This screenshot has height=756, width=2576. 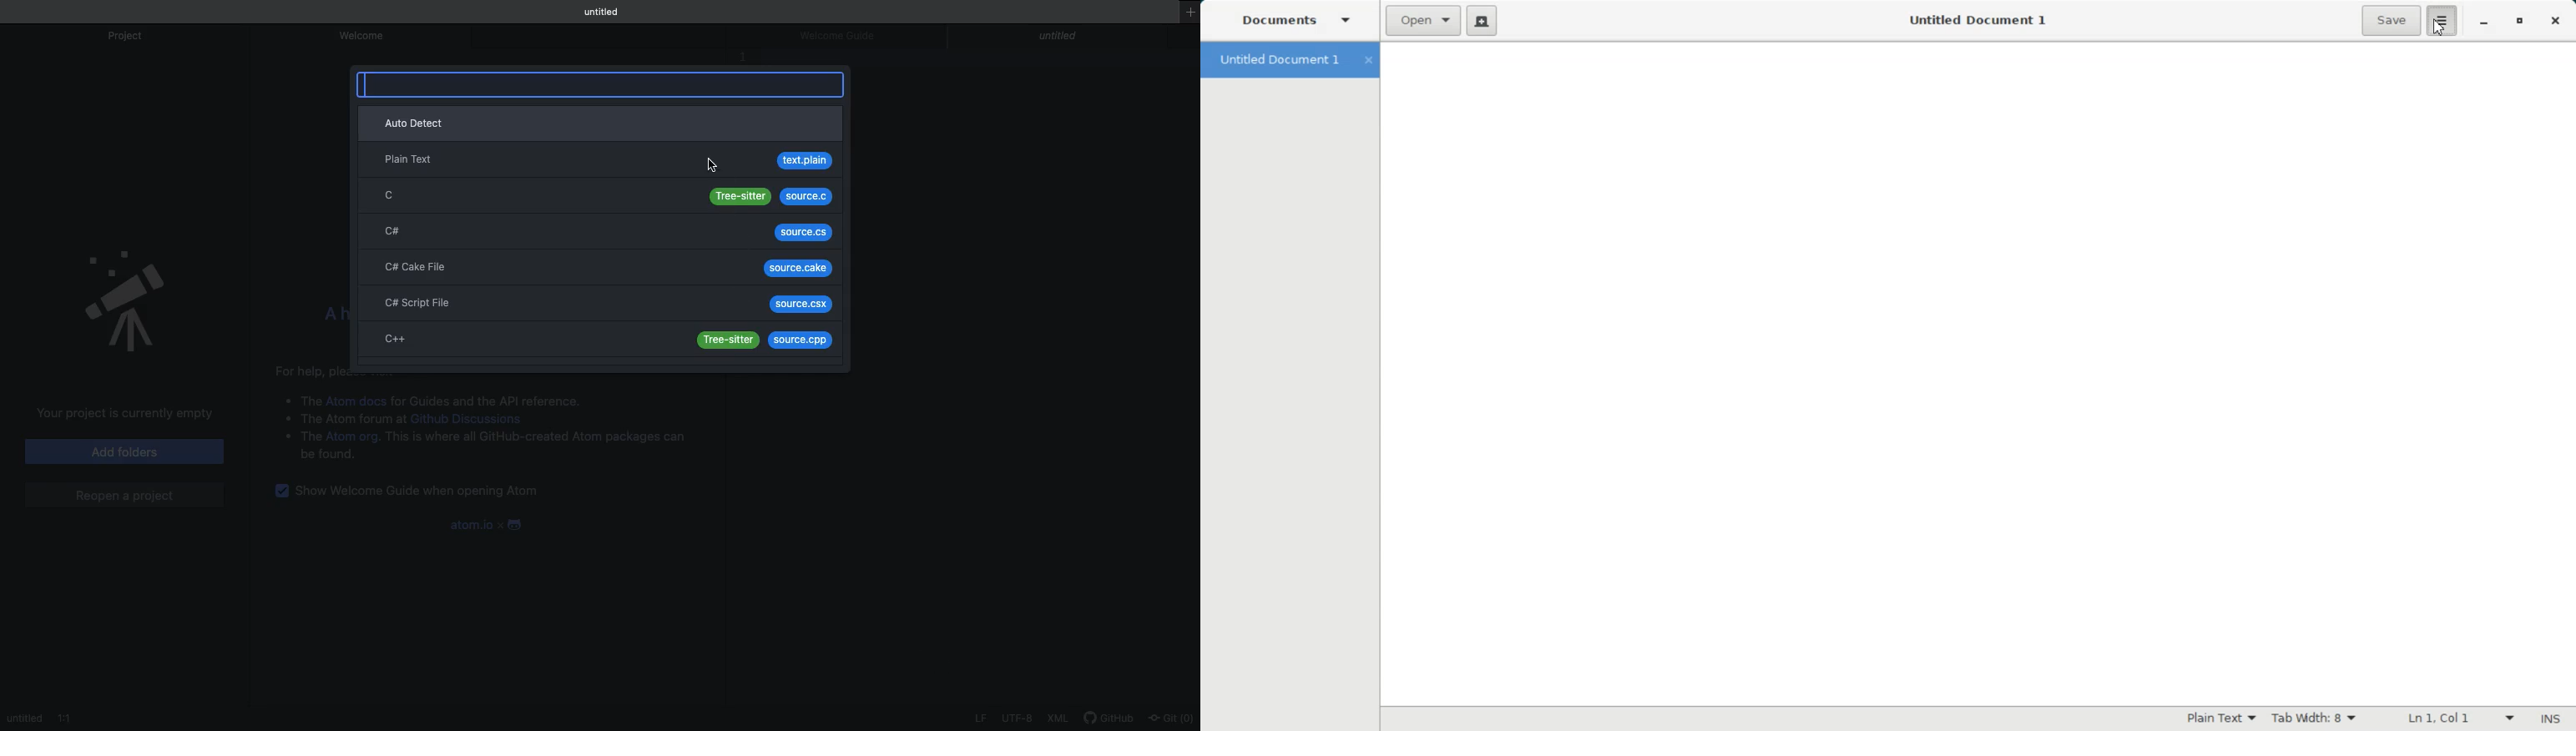 I want to click on LF, so click(x=980, y=717).